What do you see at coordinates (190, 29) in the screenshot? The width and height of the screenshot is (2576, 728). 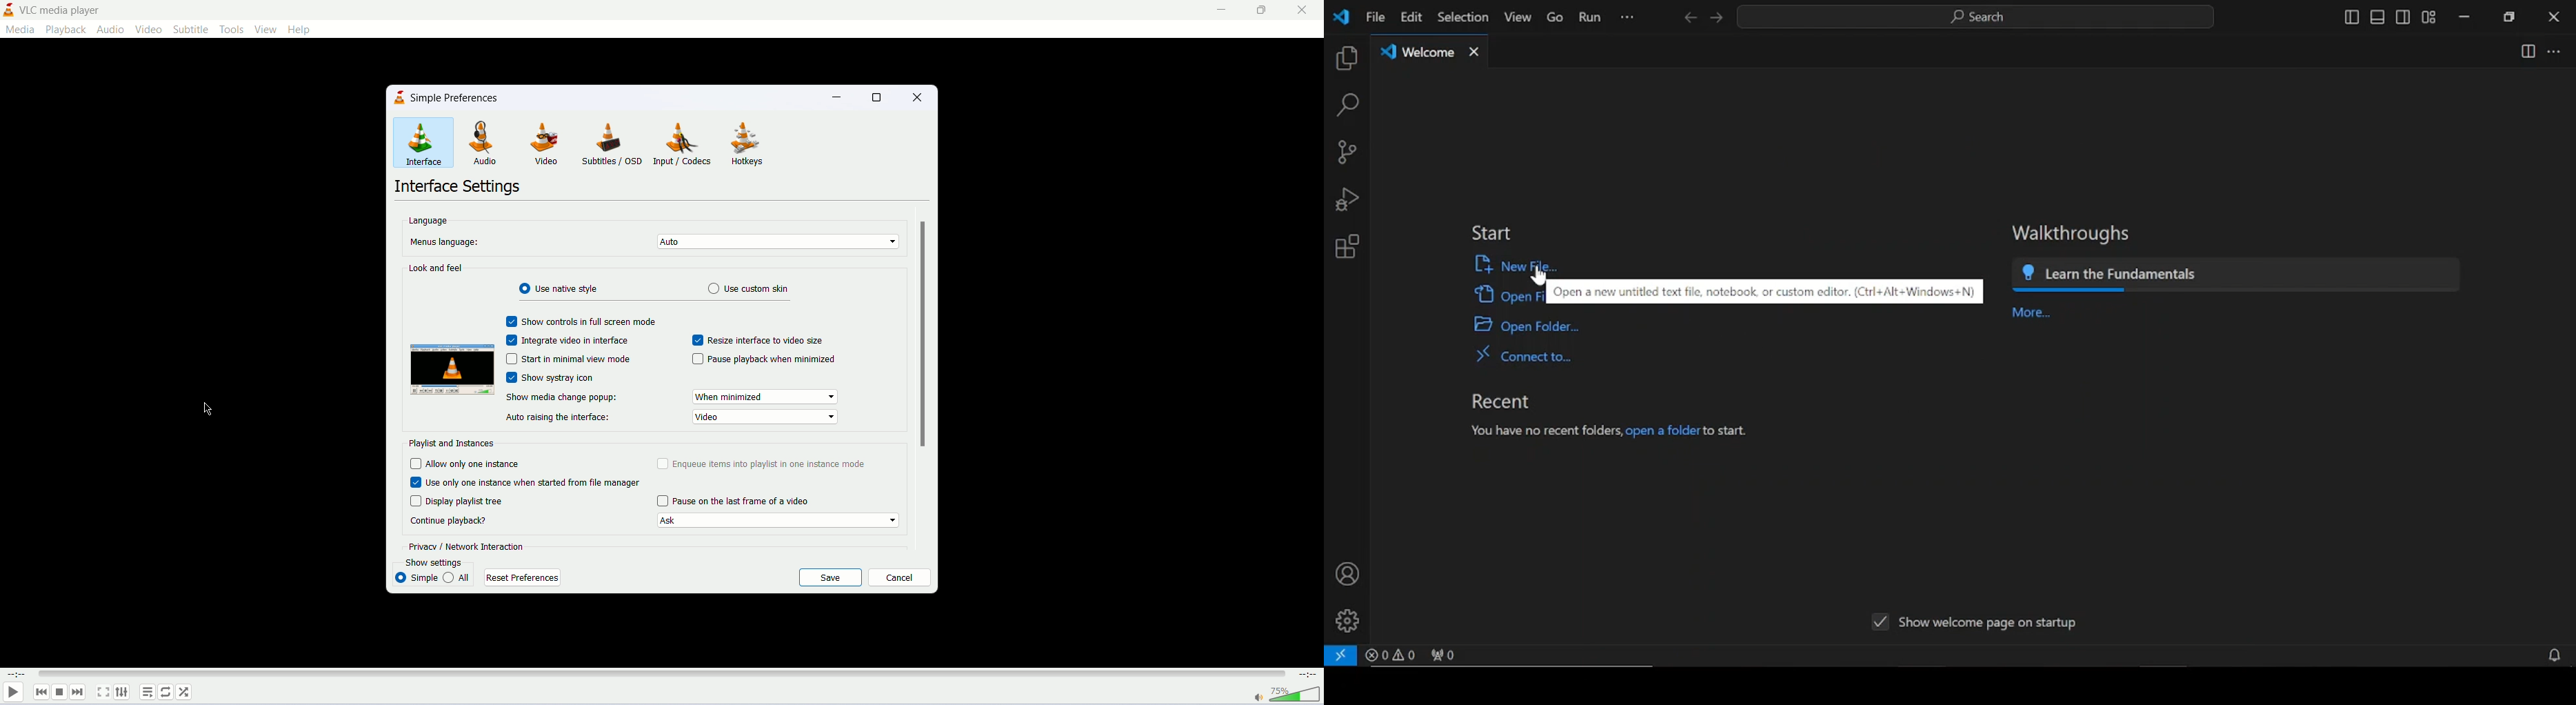 I see `subtitle` at bounding box center [190, 29].